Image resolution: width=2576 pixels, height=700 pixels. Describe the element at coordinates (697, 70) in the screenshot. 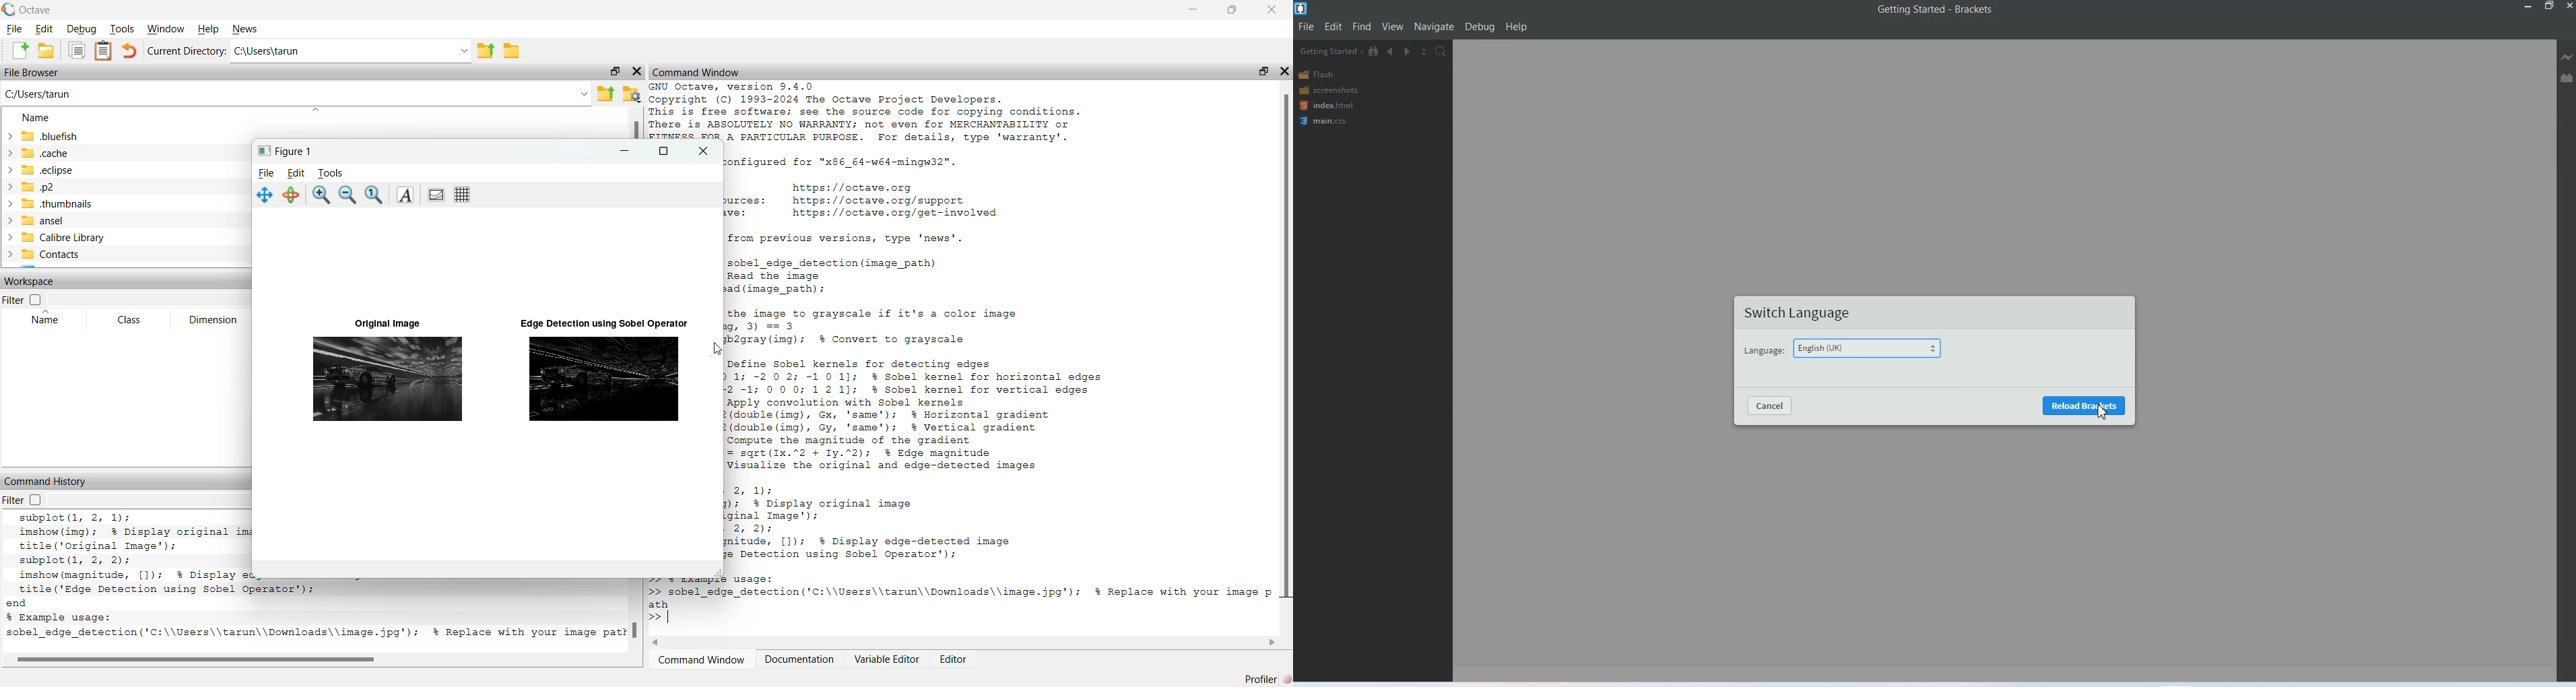

I see `Command Window` at that location.